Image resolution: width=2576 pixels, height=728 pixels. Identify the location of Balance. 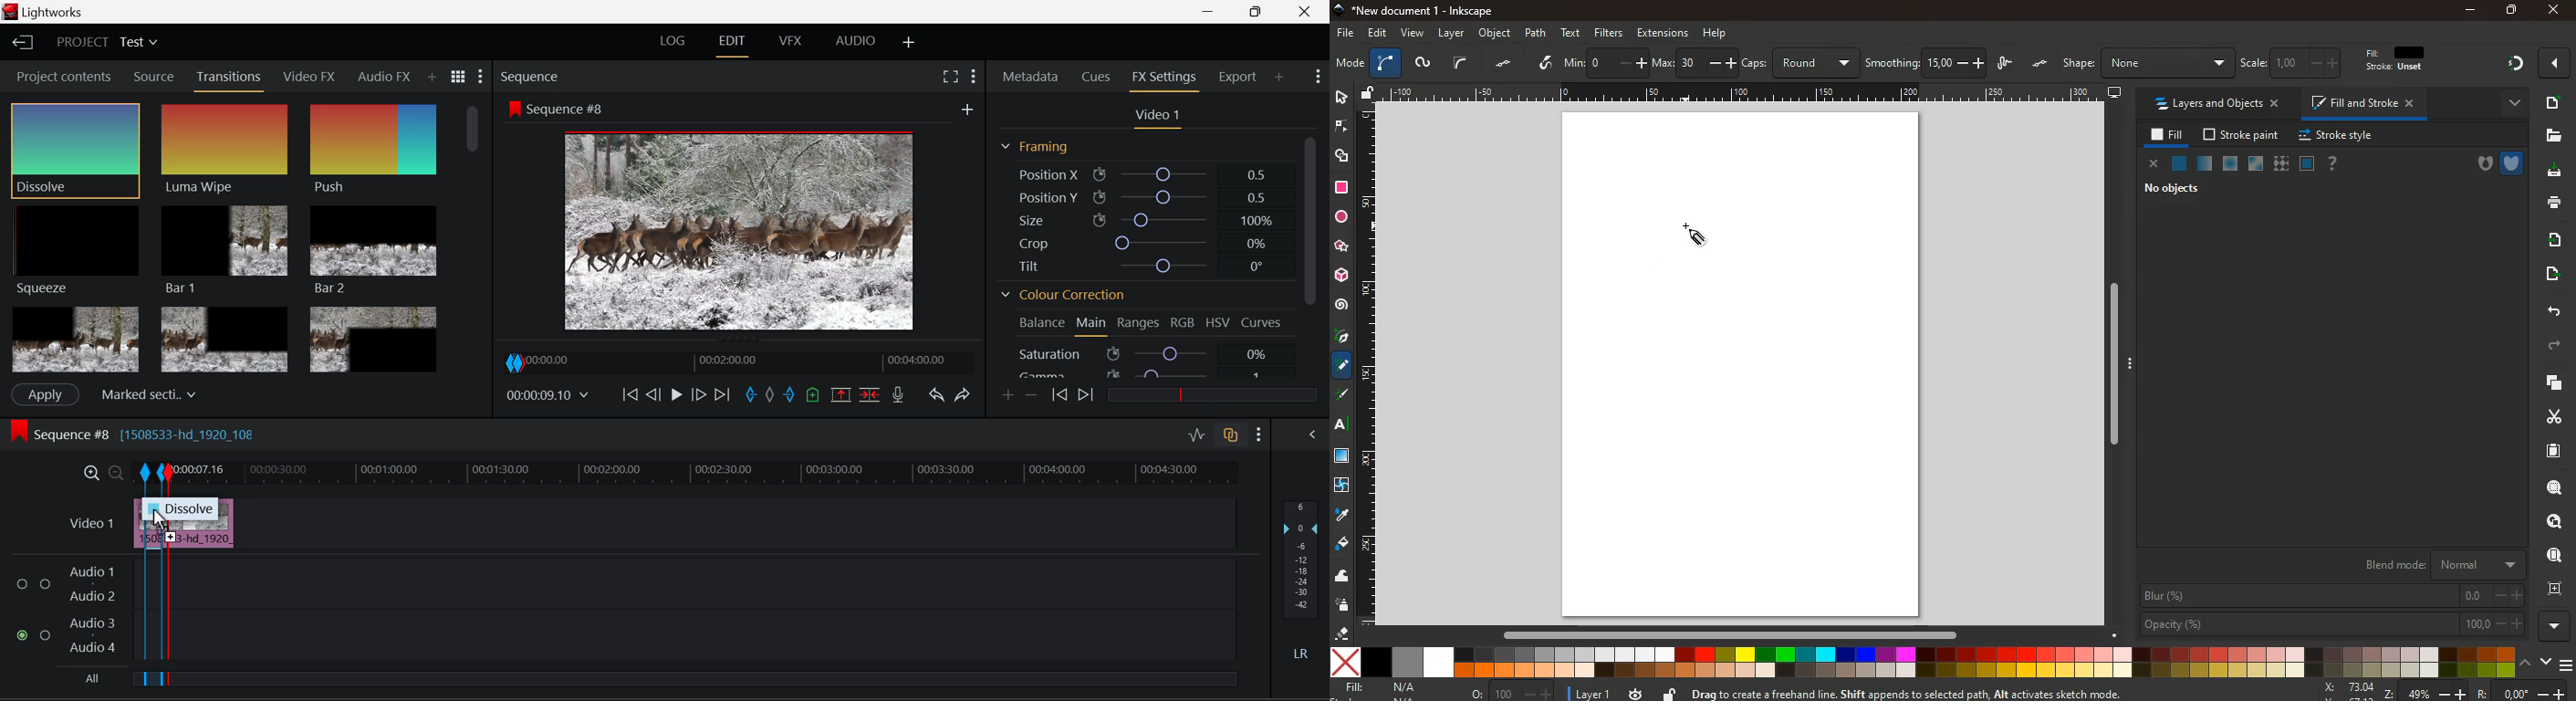
(1038, 323).